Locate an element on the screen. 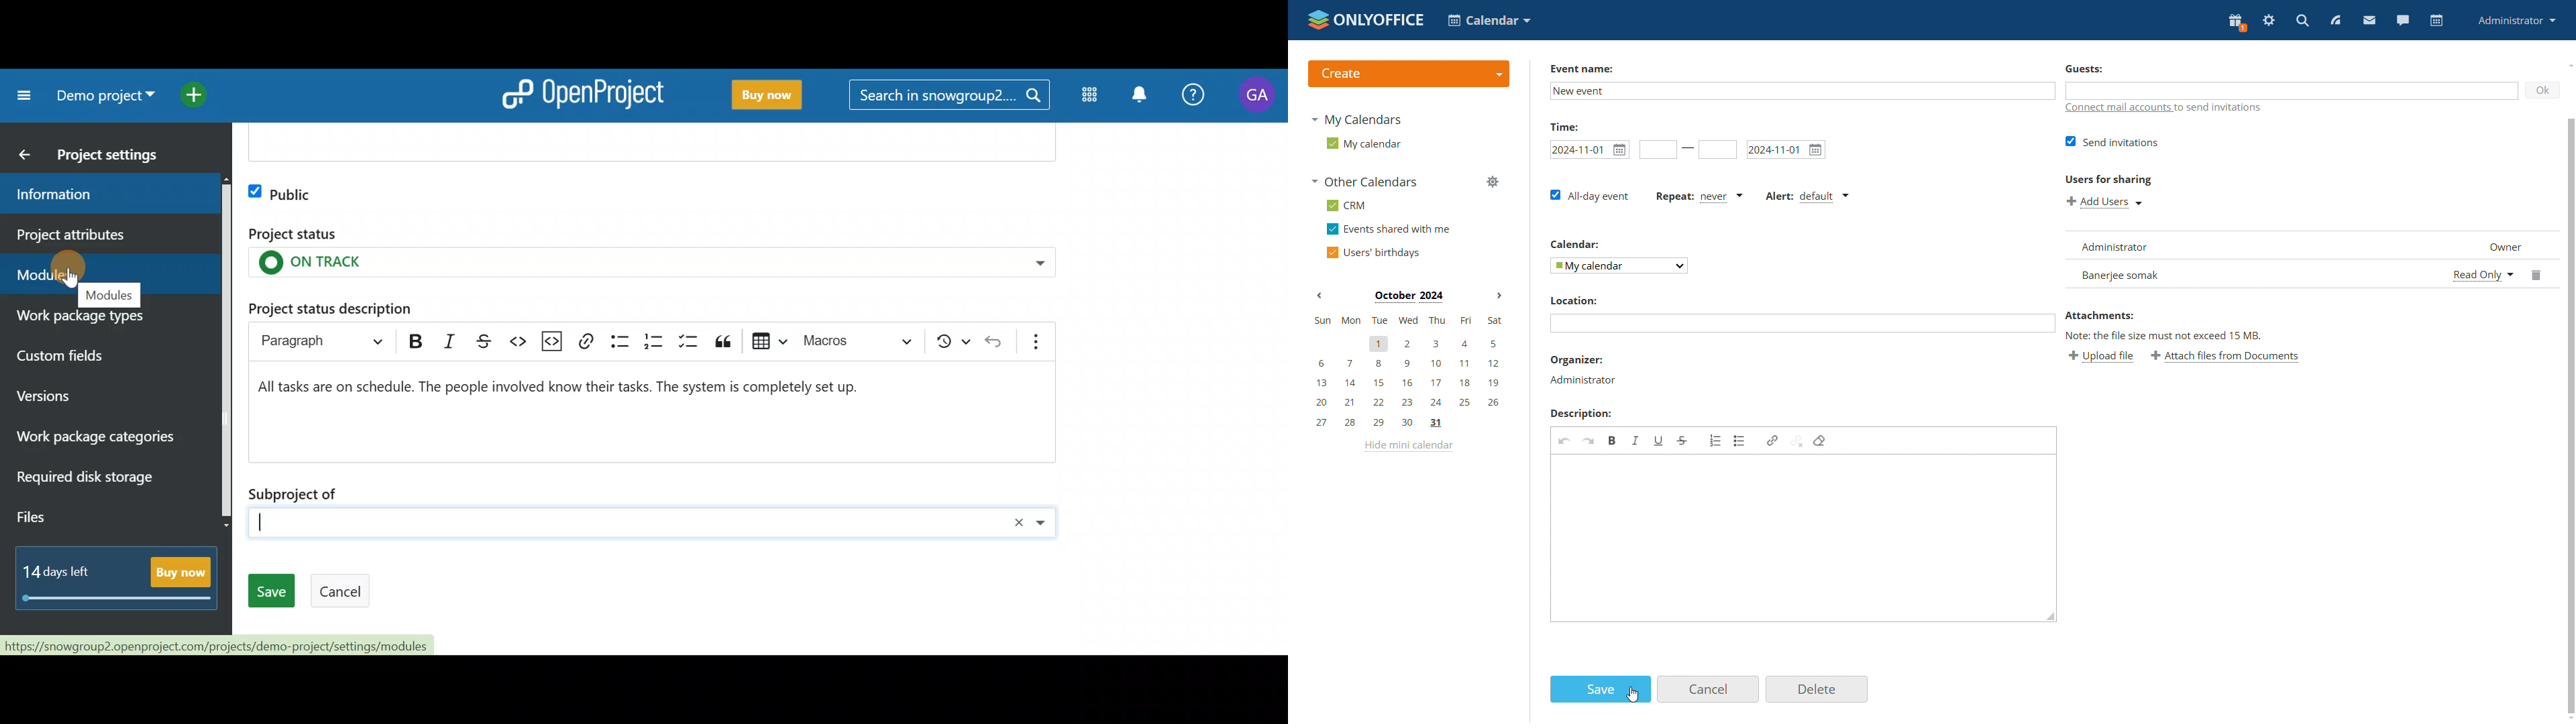 The width and height of the screenshot is (2576, 728). cancel is located at coordinates (1707, 689).